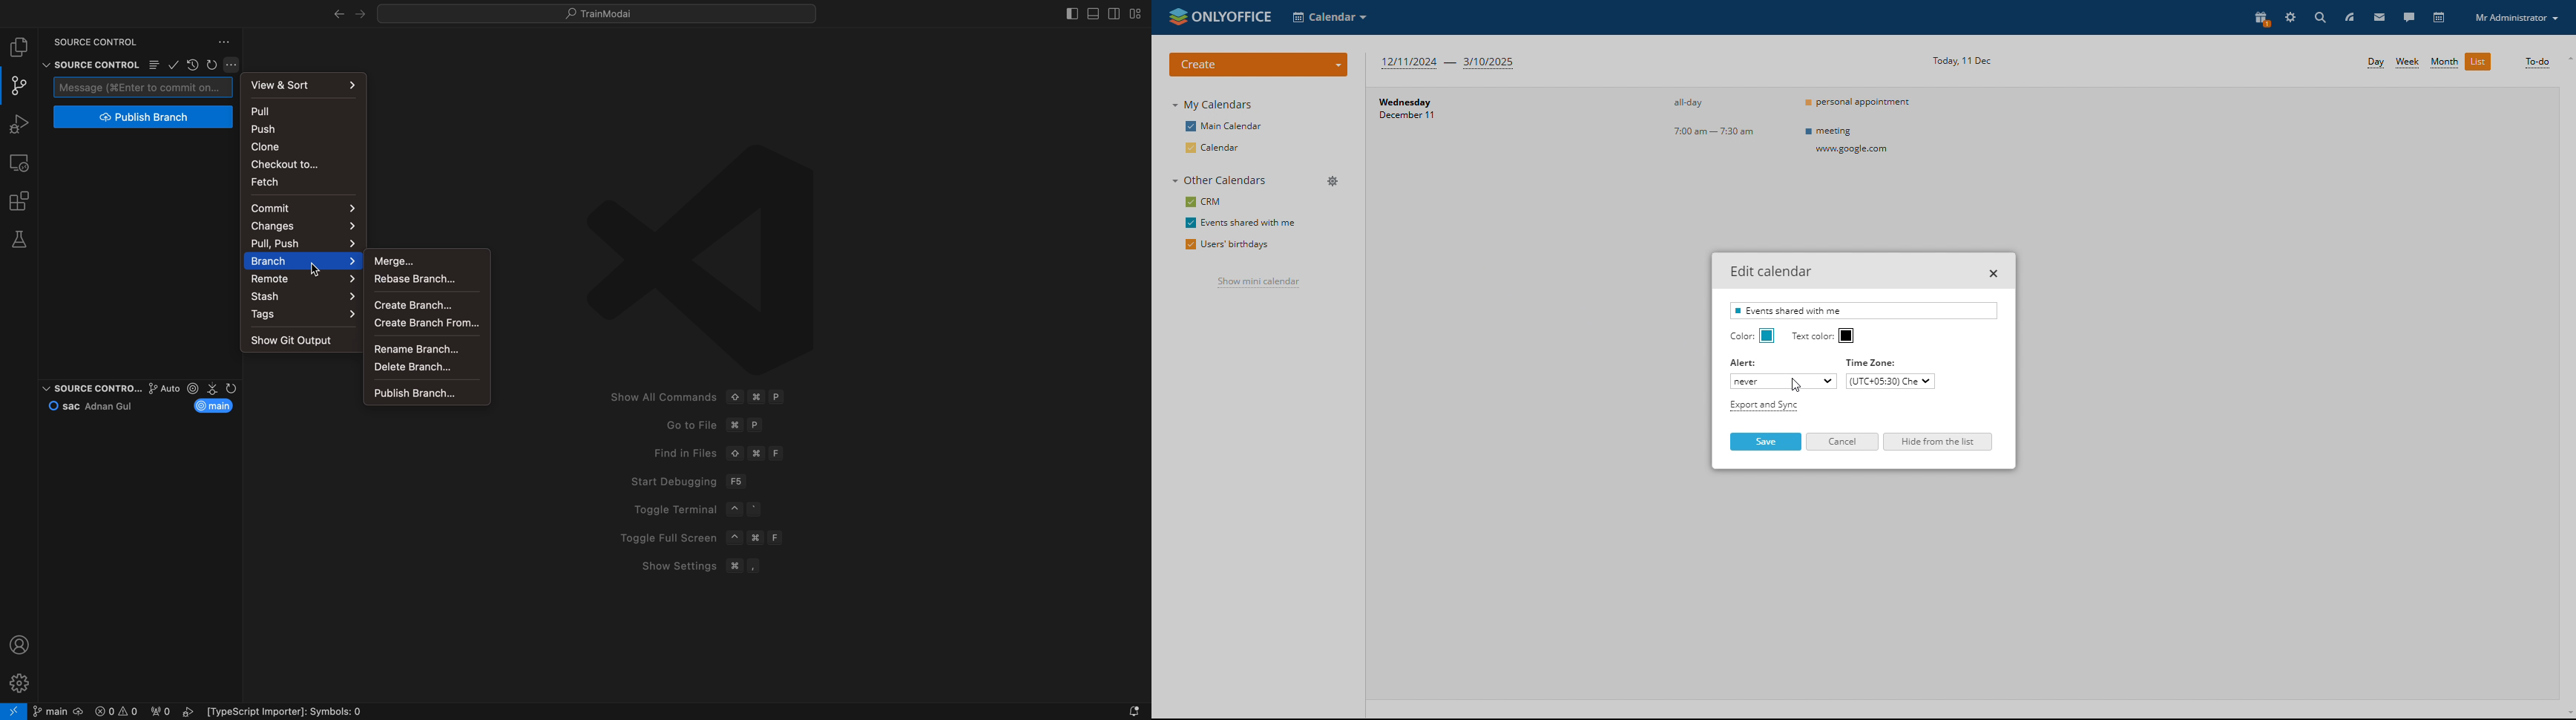  What do you see at coordinates (305, 297) in the screenshot?
I see `stash` at bounding box center [305, 297].